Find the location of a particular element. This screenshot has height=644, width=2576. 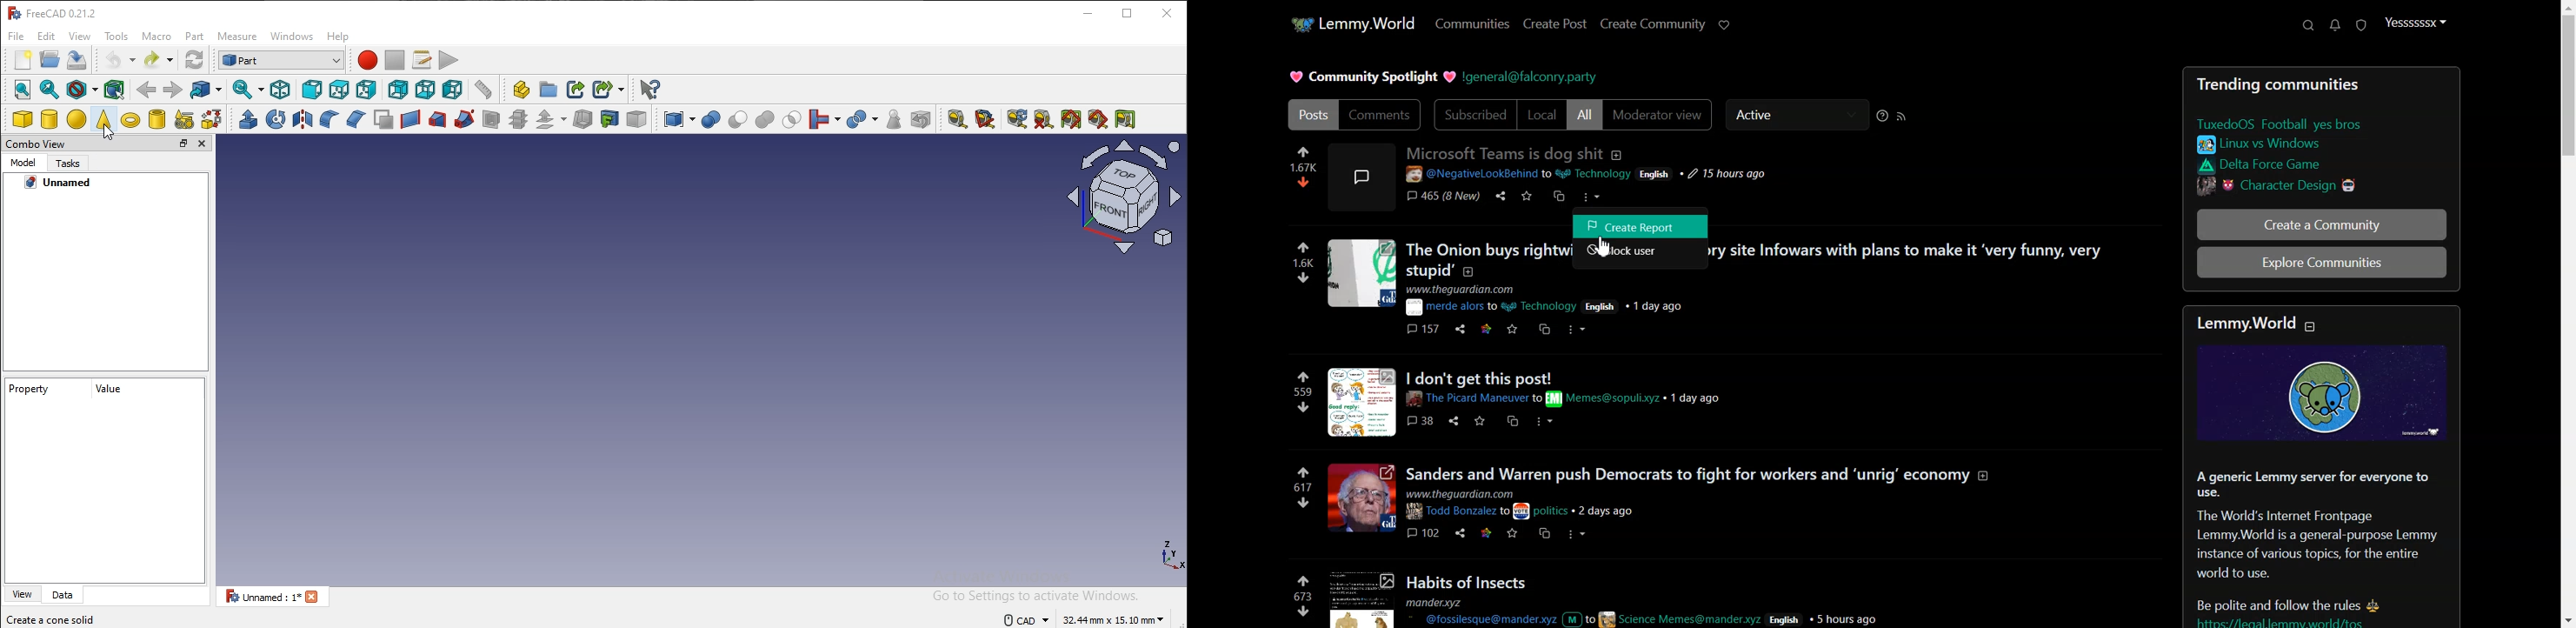

windows is located at coordinates (292, 37).